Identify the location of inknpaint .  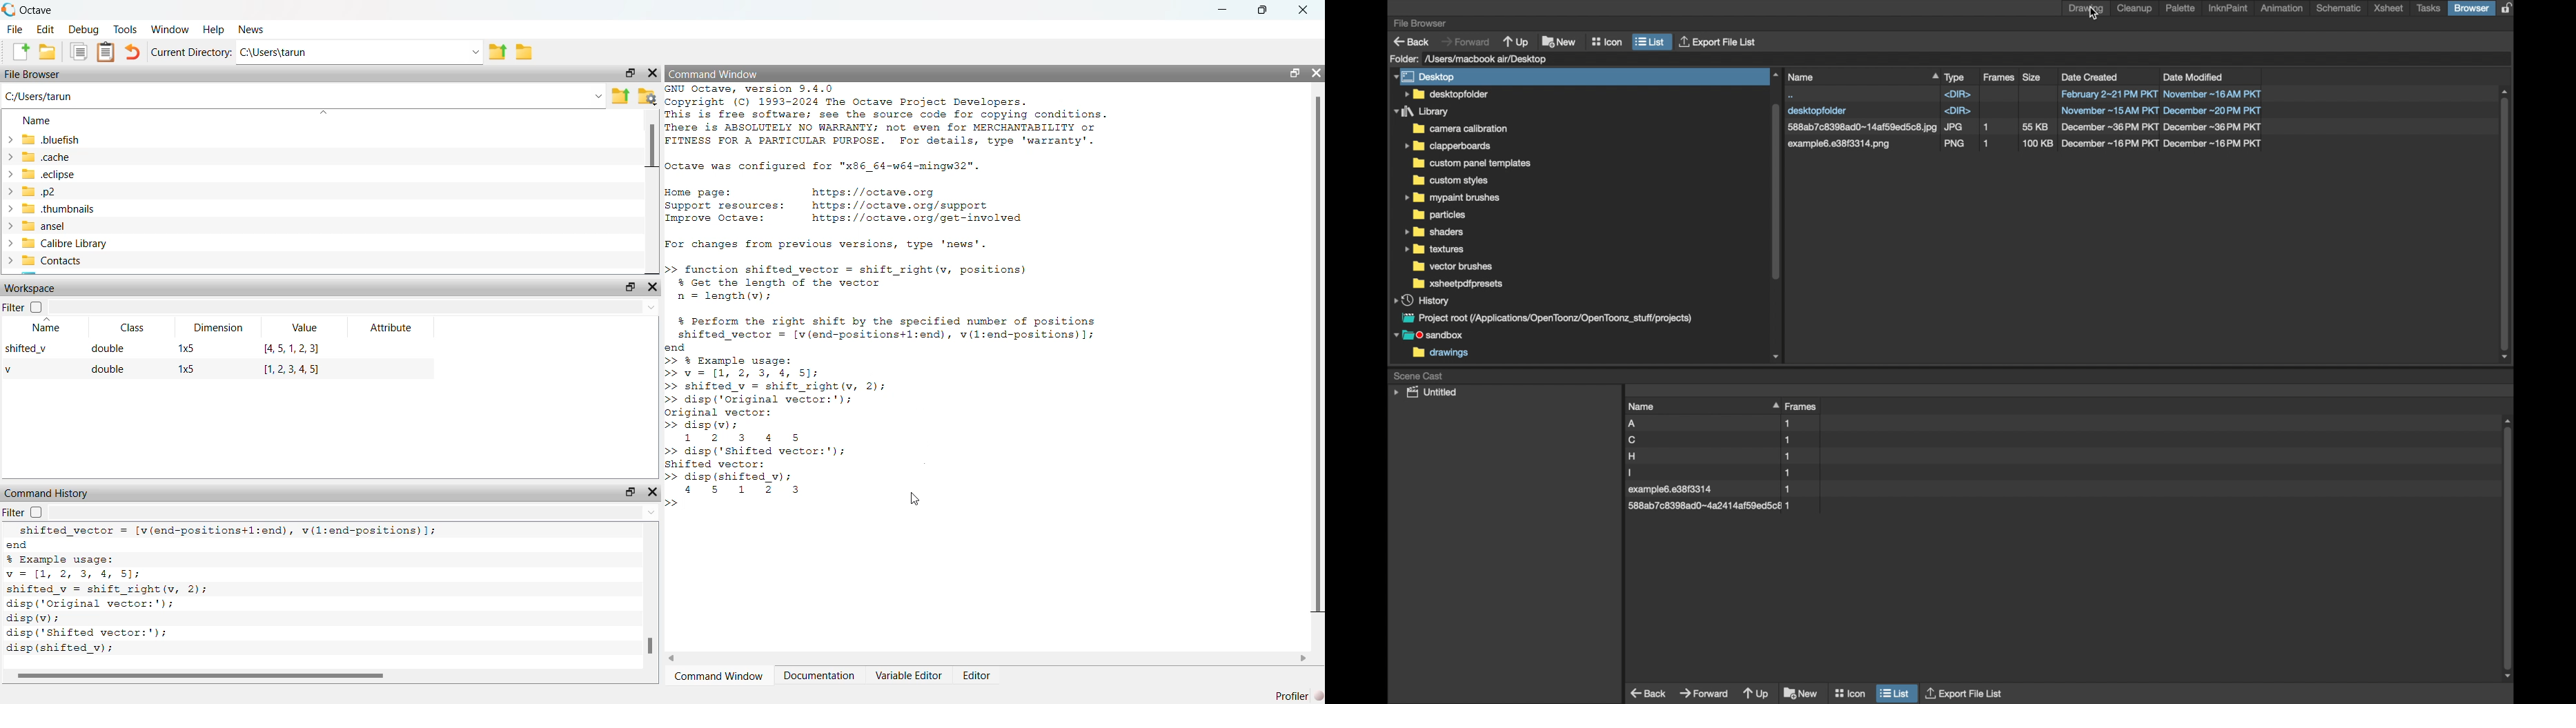
(2228, 8).